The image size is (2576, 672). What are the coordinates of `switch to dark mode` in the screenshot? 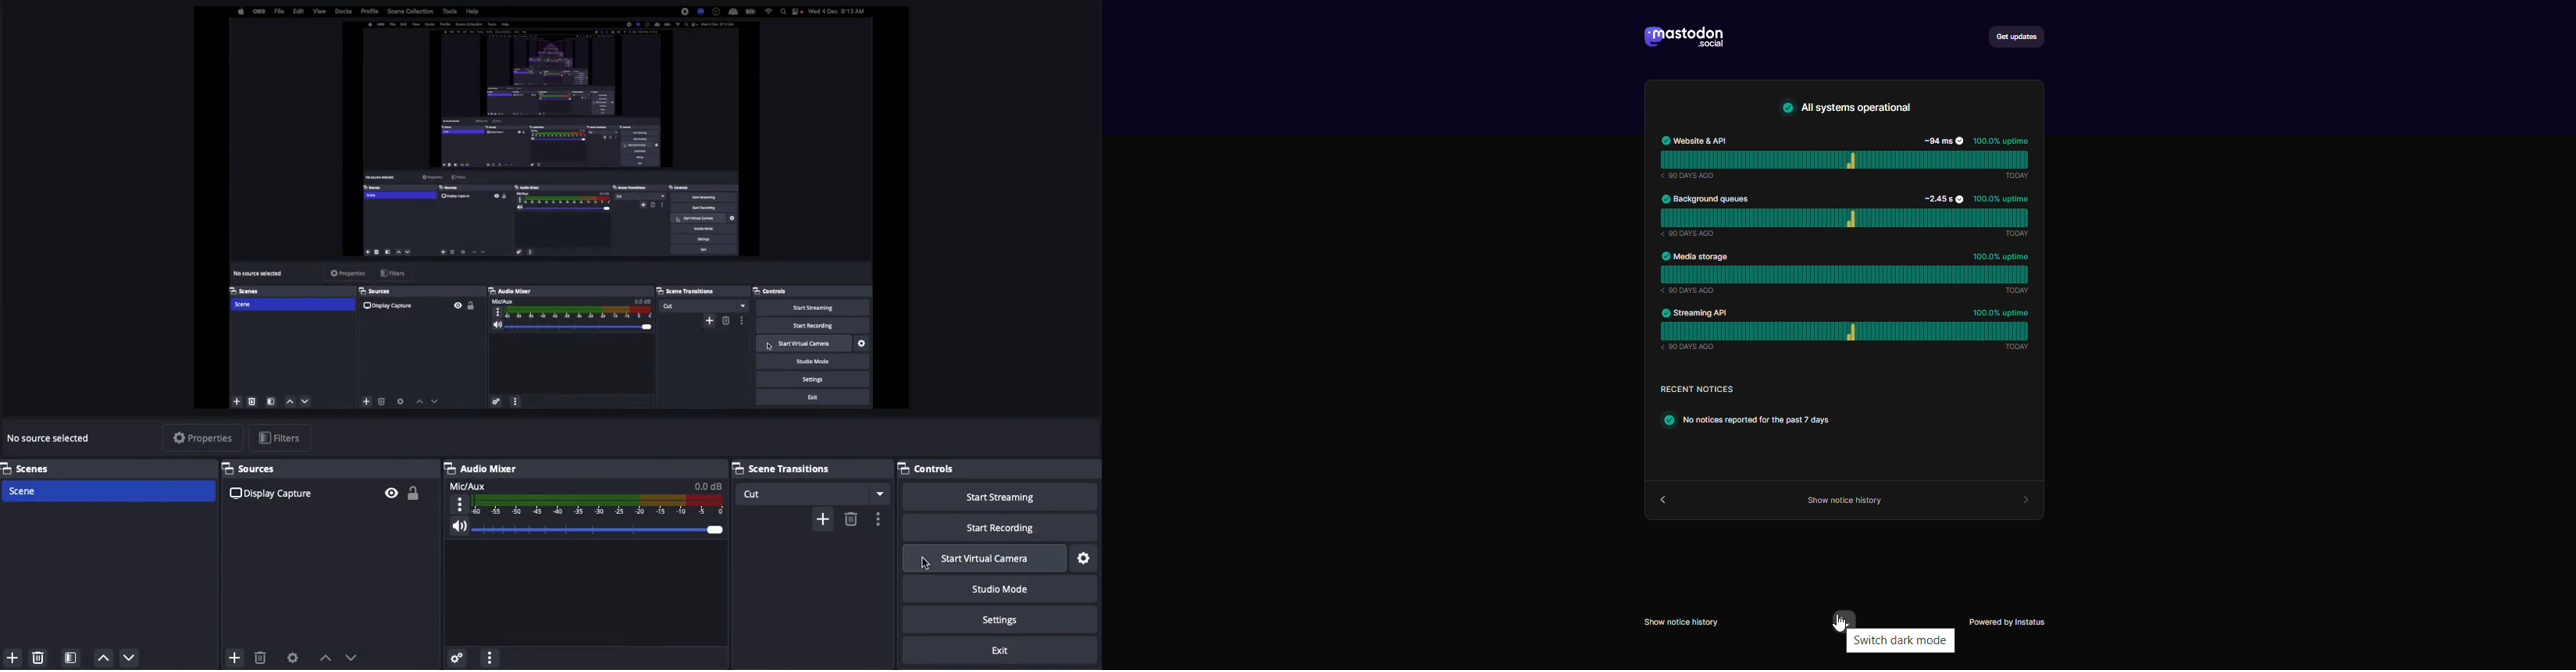 It's located at (1904, 641).